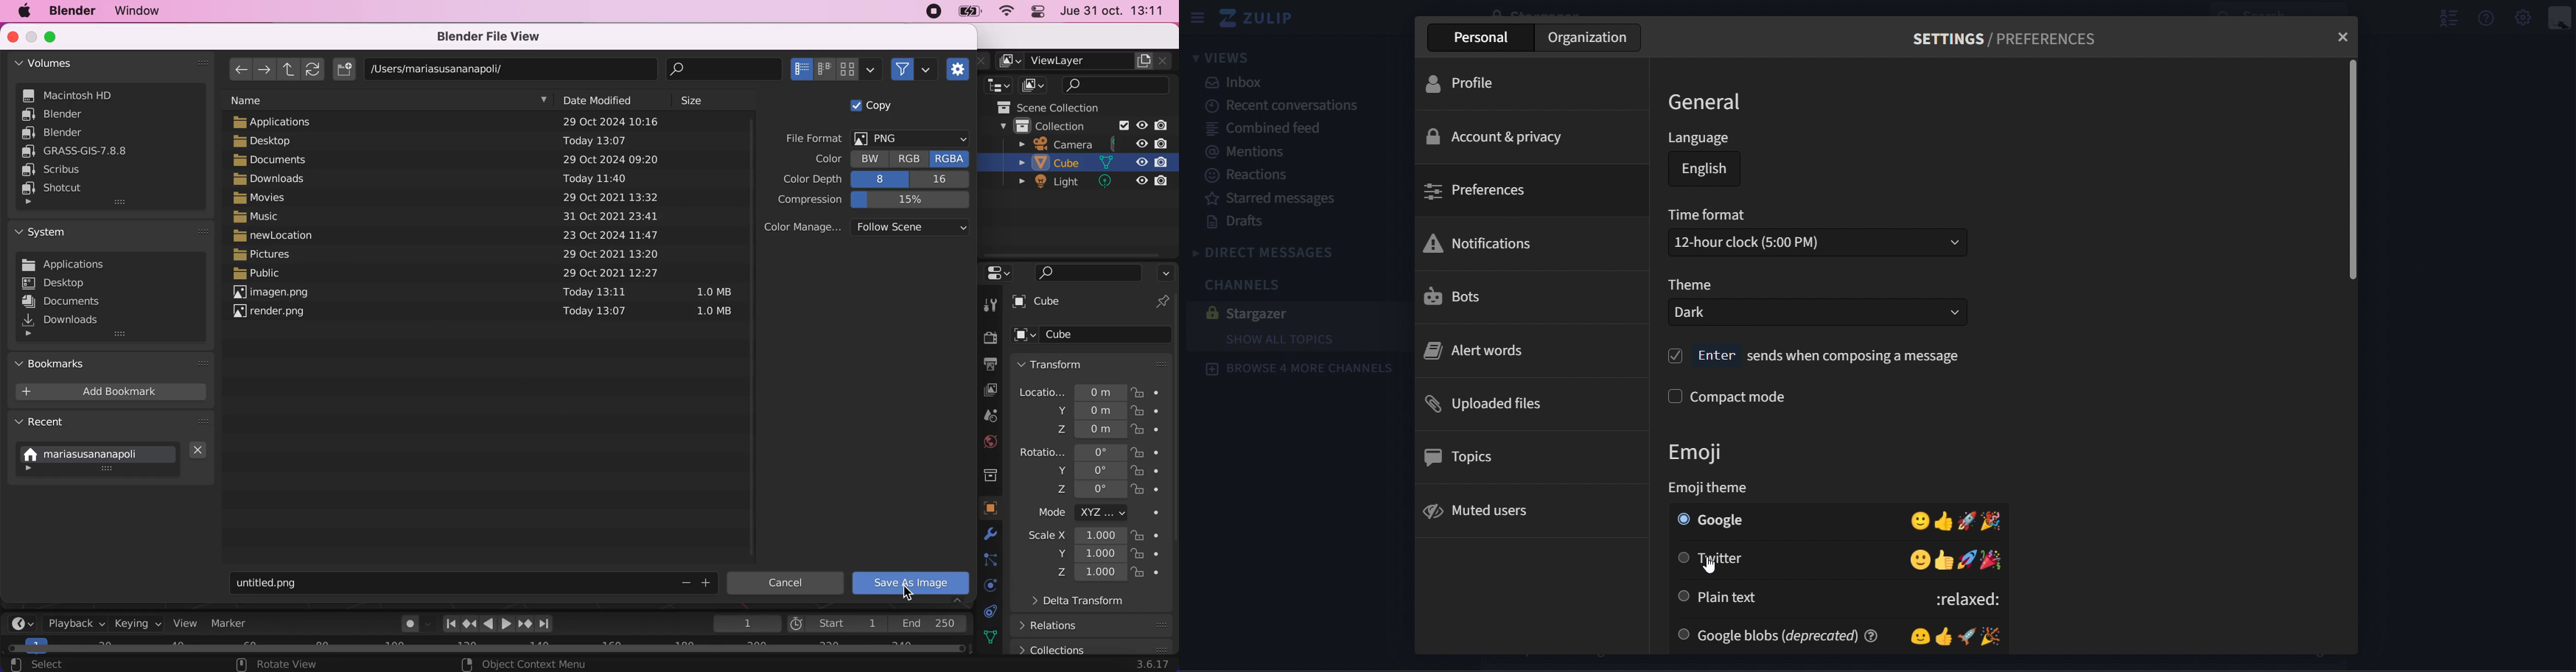 This screenshot has height=672, width=2576. Describe the element at coordinates (1467, 295) in the screenshot. I see `bots` at that location.